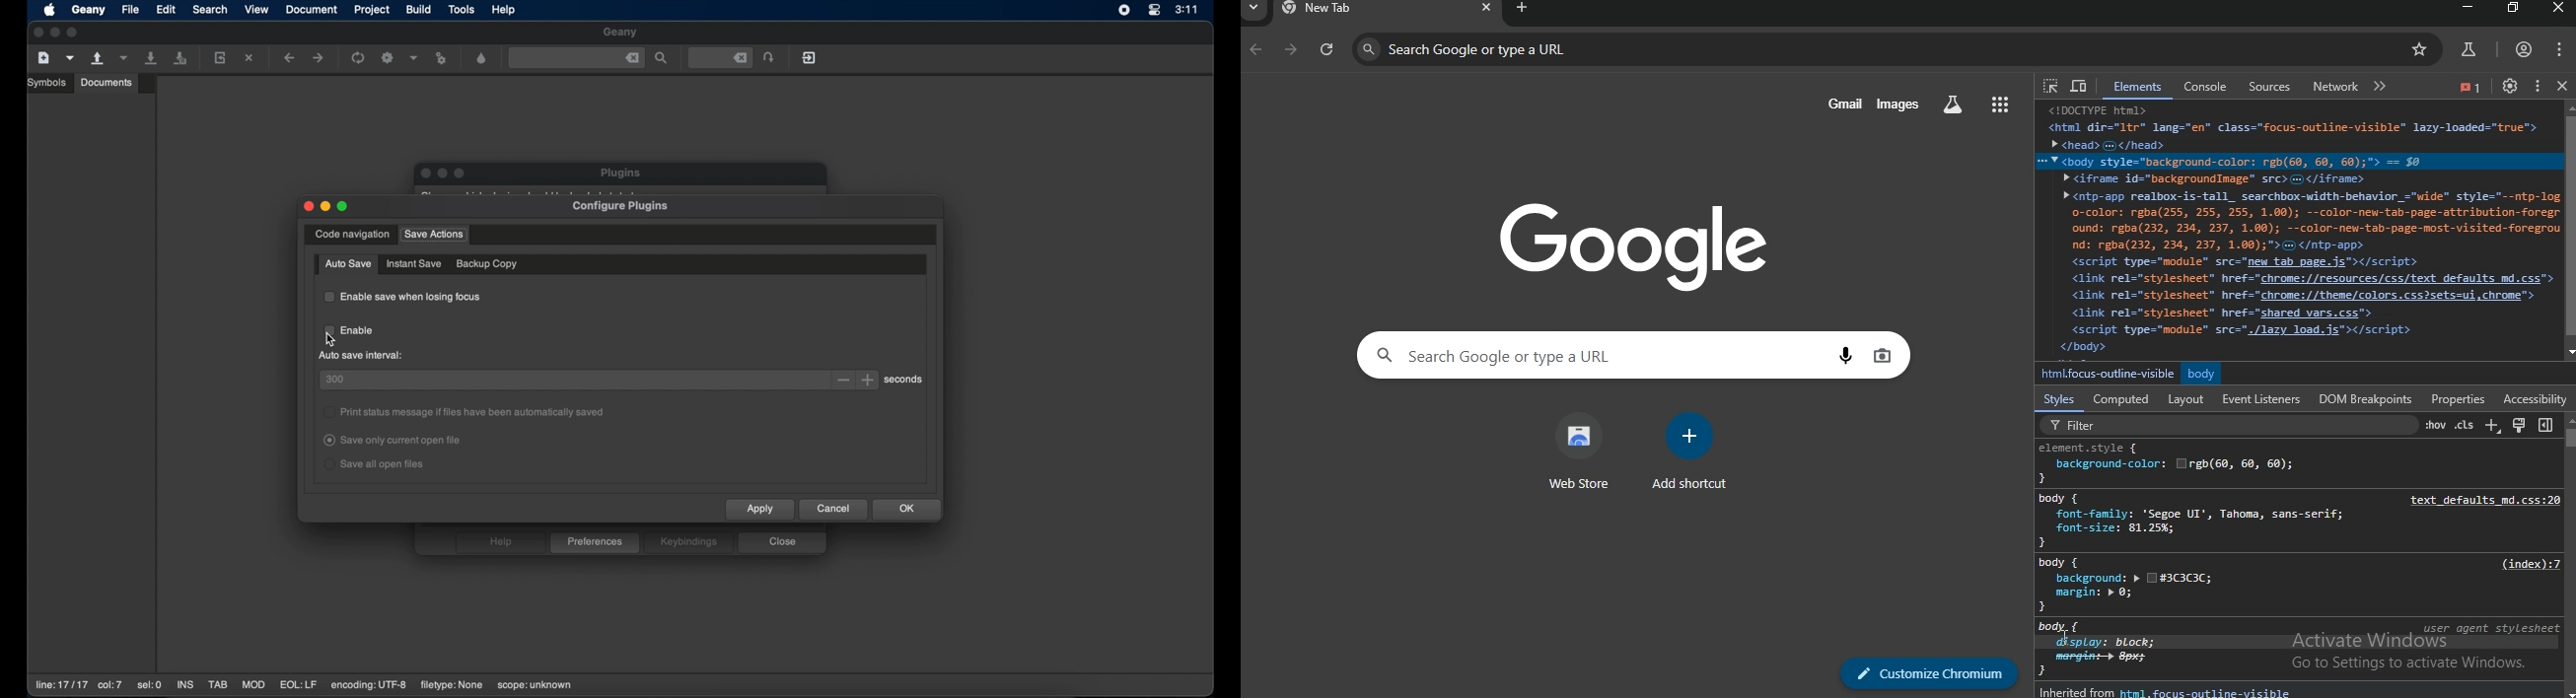  What do you see at coordinates (908, 509) in the screenshot?
I see `ok` at bounding box center [908, 509].